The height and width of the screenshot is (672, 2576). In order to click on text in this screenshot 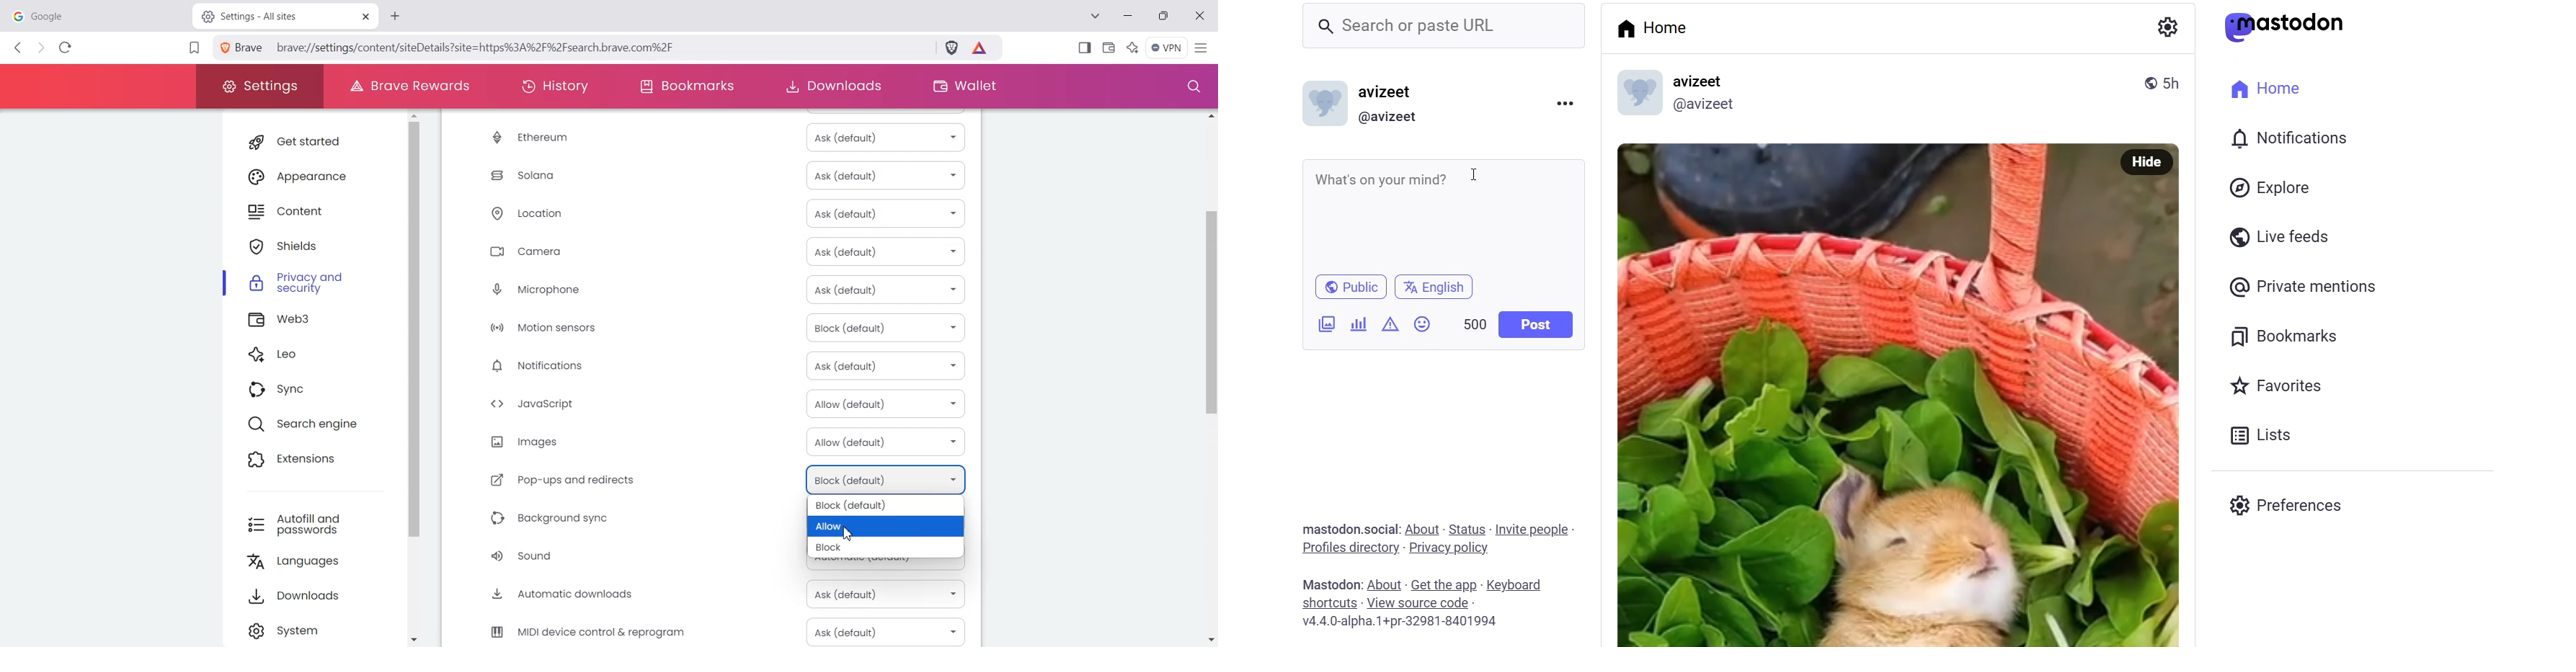, I will do `click(1328, 528)`.